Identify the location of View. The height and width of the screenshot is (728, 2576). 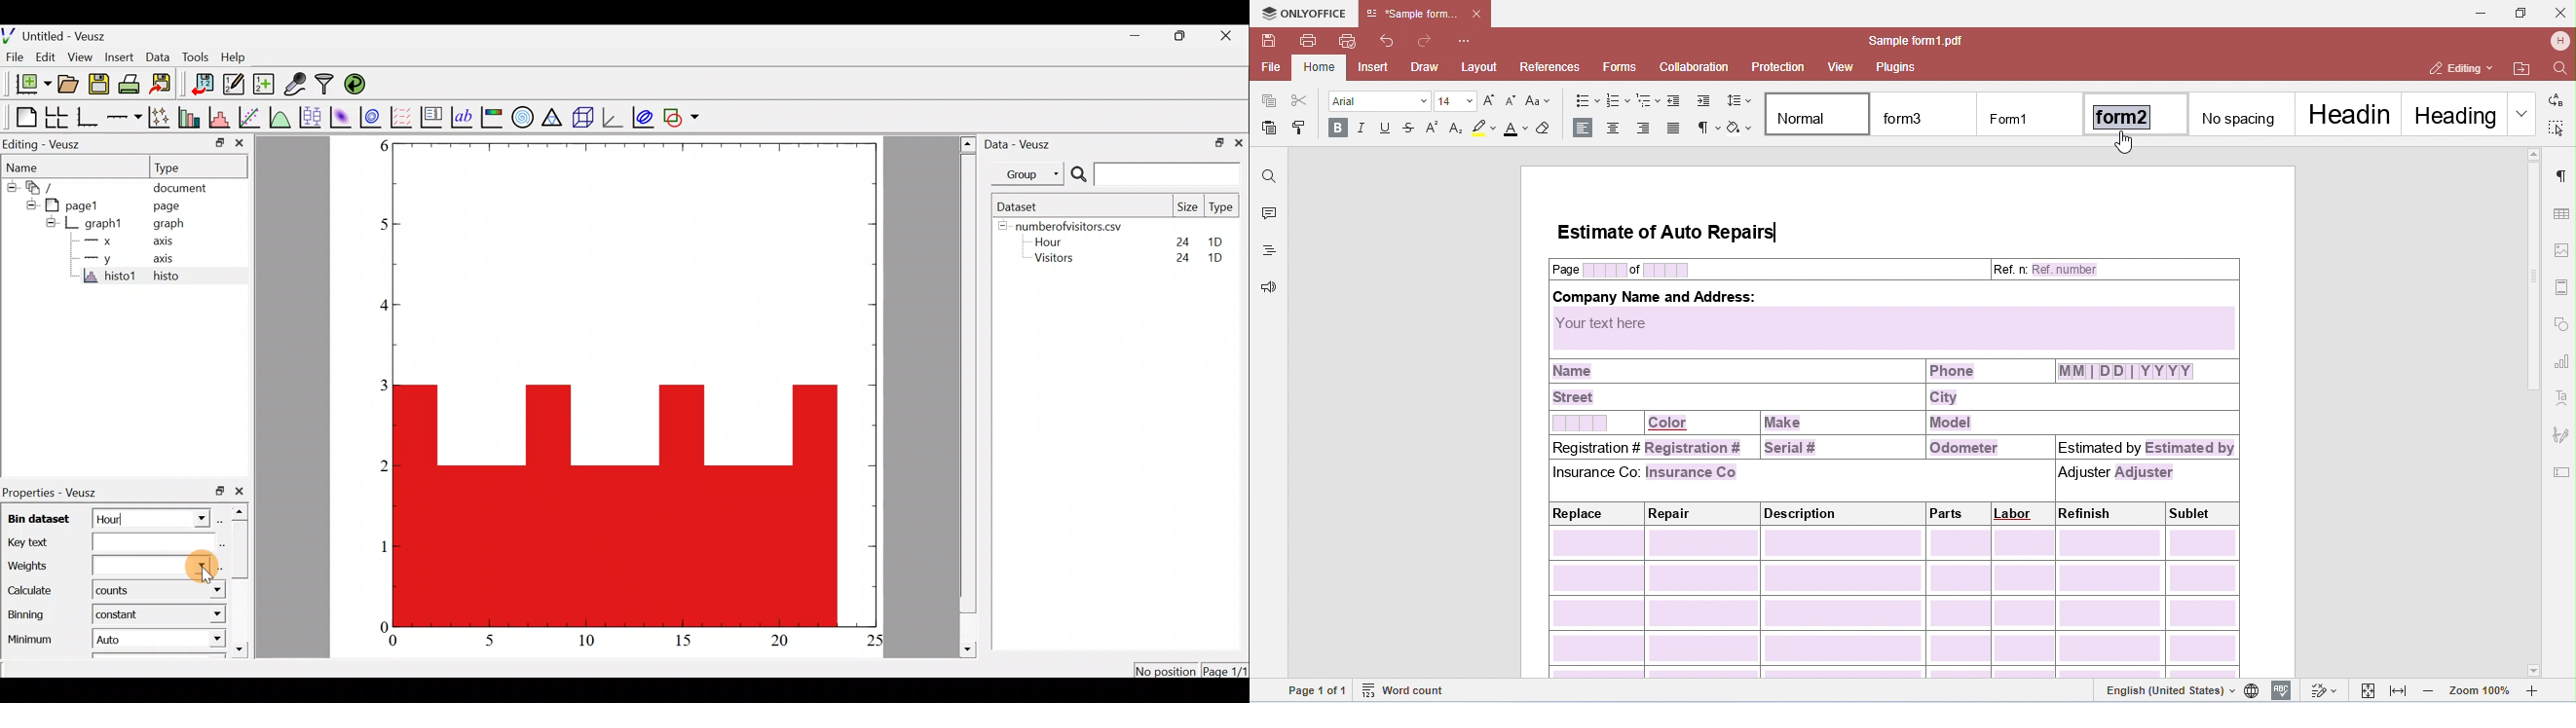
(81, 57).